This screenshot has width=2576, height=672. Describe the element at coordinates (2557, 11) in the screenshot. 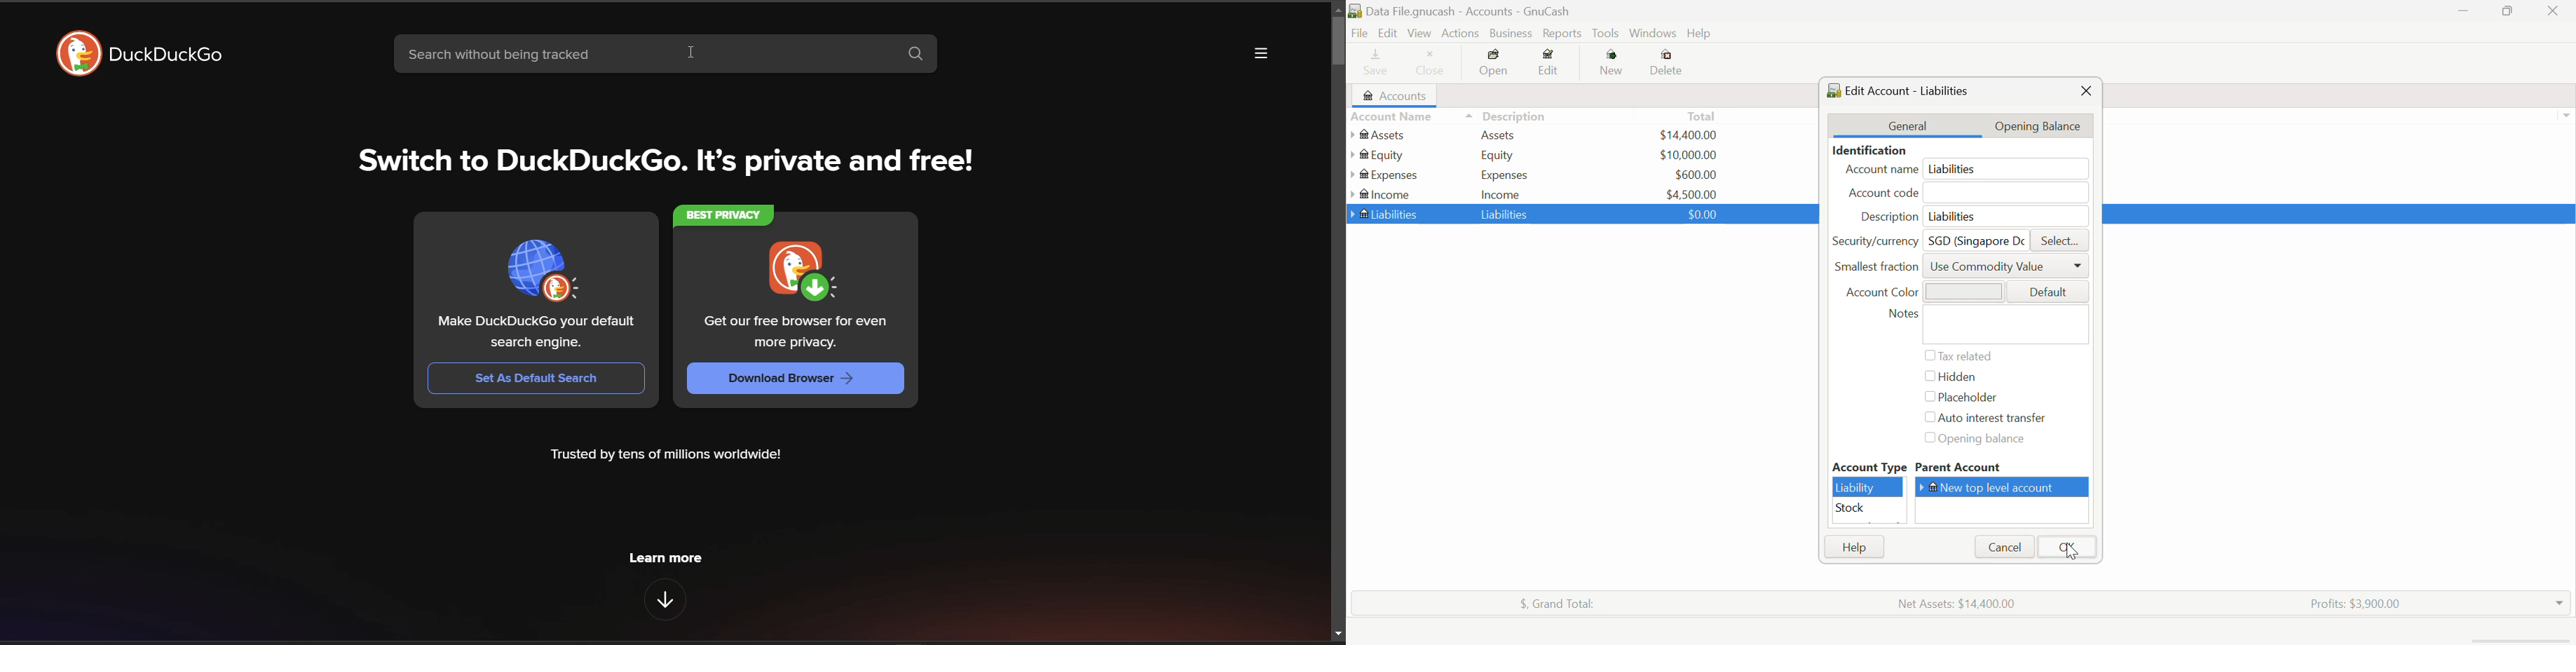

I see `Close Window` at that location.